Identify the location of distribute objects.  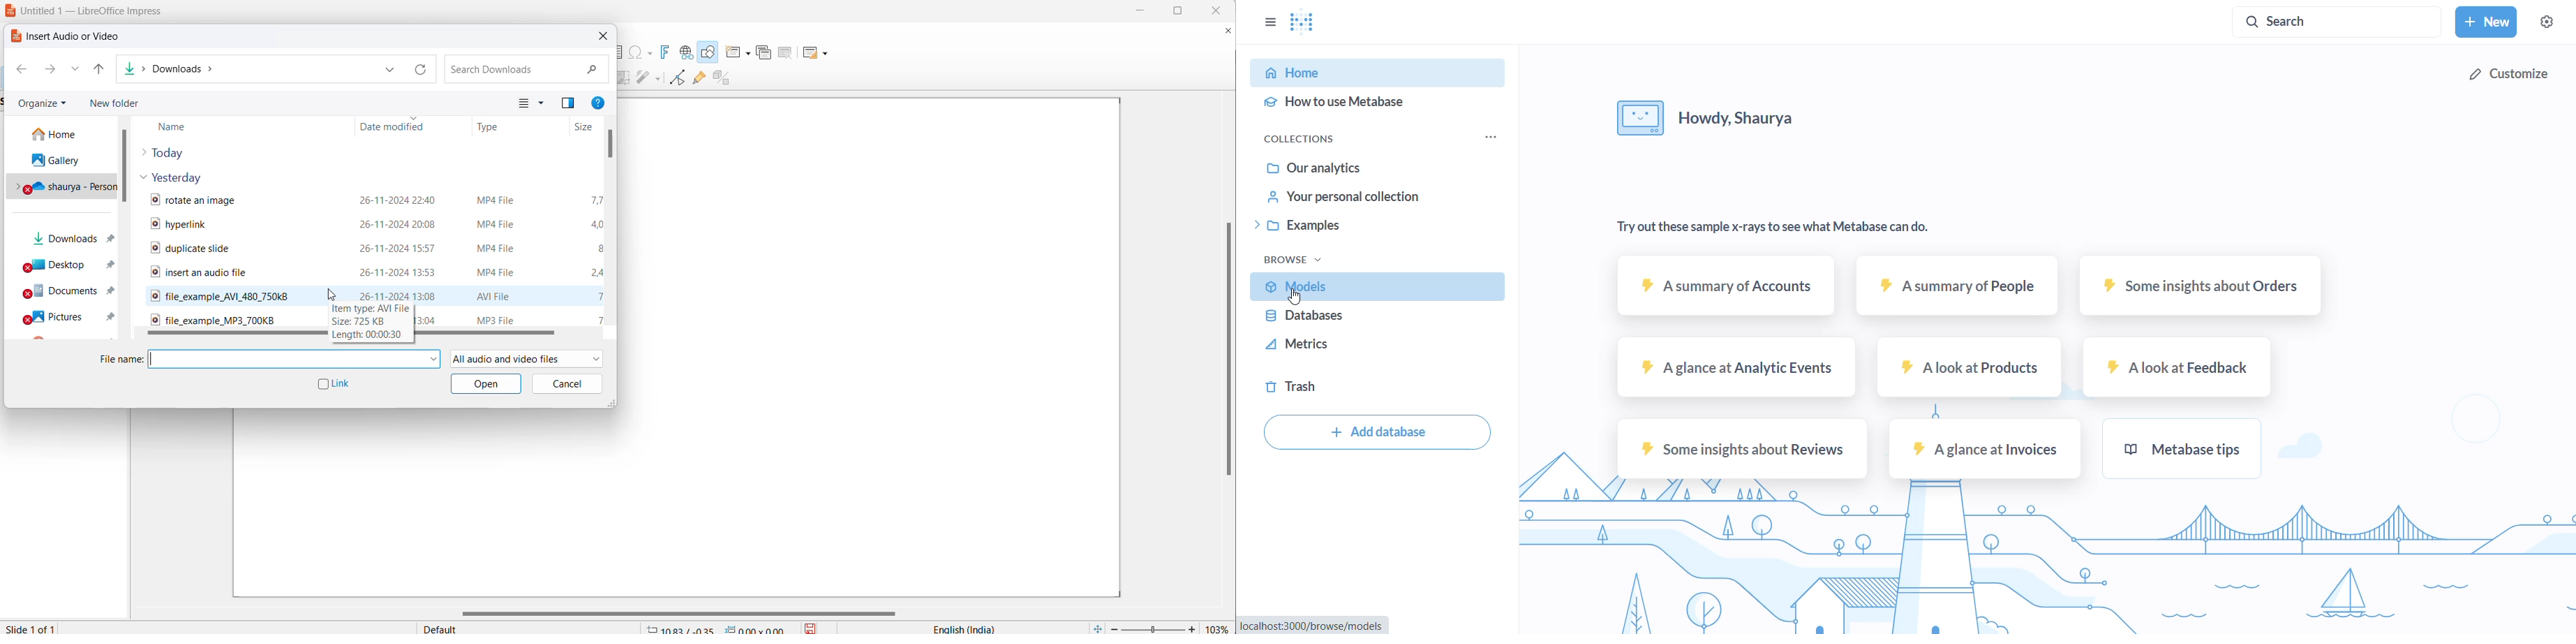
(645, 77).